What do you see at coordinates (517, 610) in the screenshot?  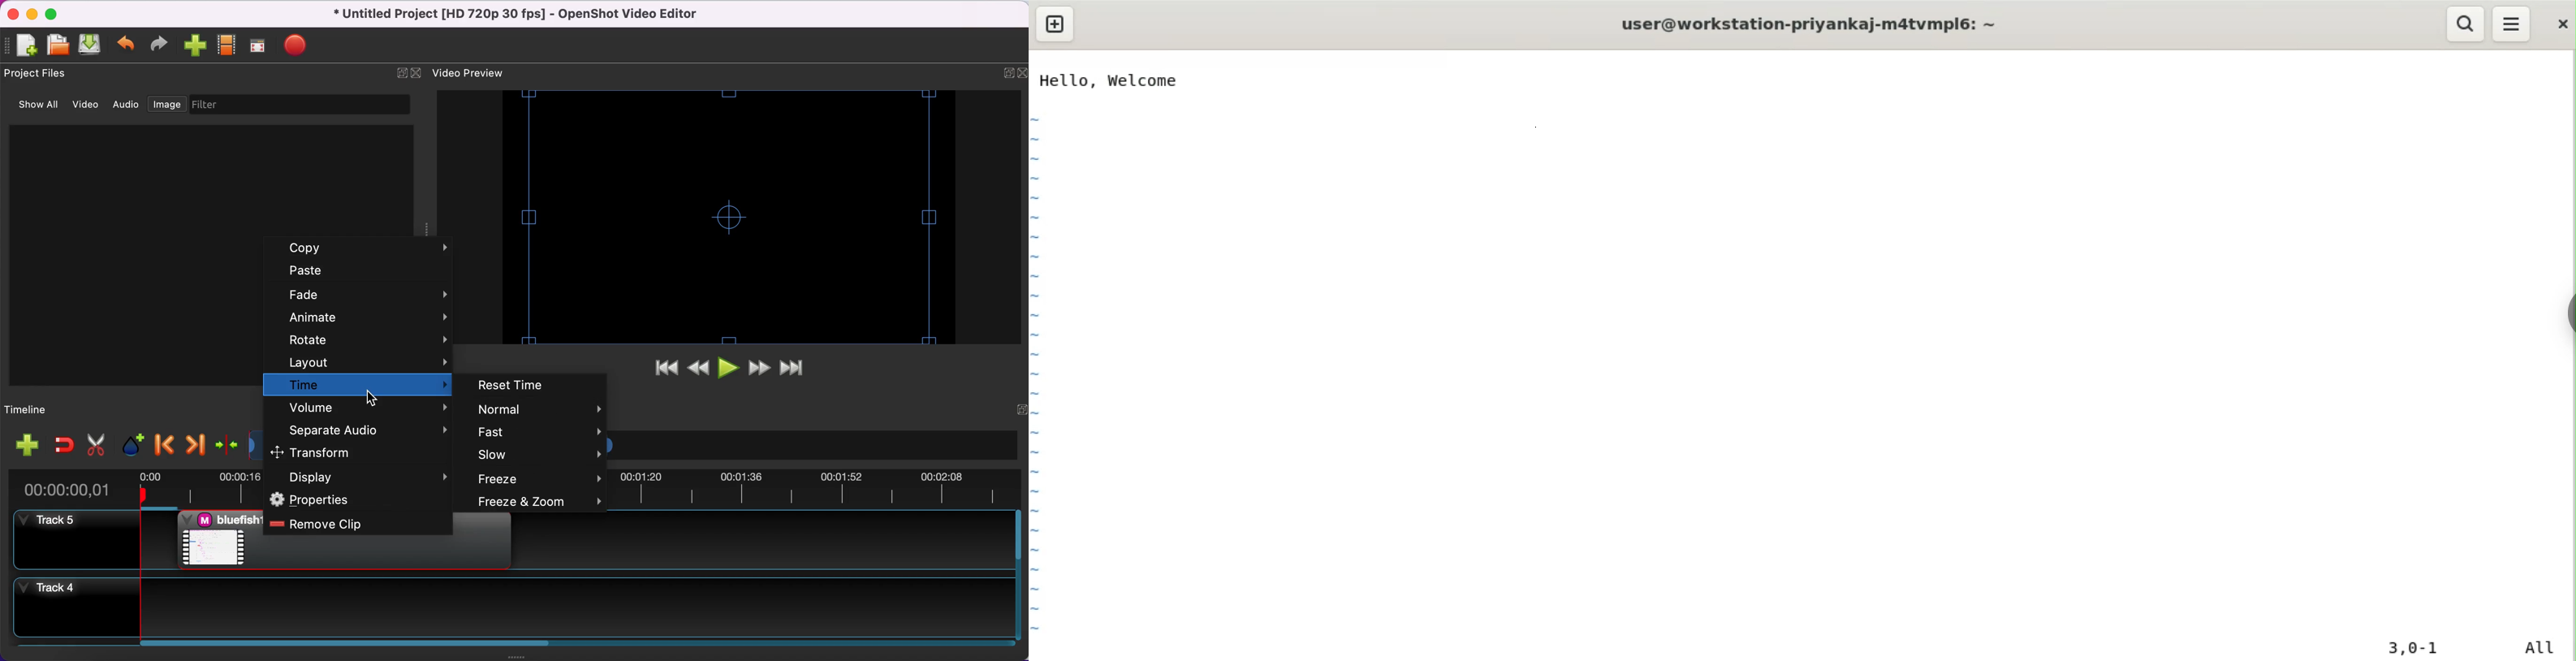 I see `track 4` at bounding box center [517, 610].